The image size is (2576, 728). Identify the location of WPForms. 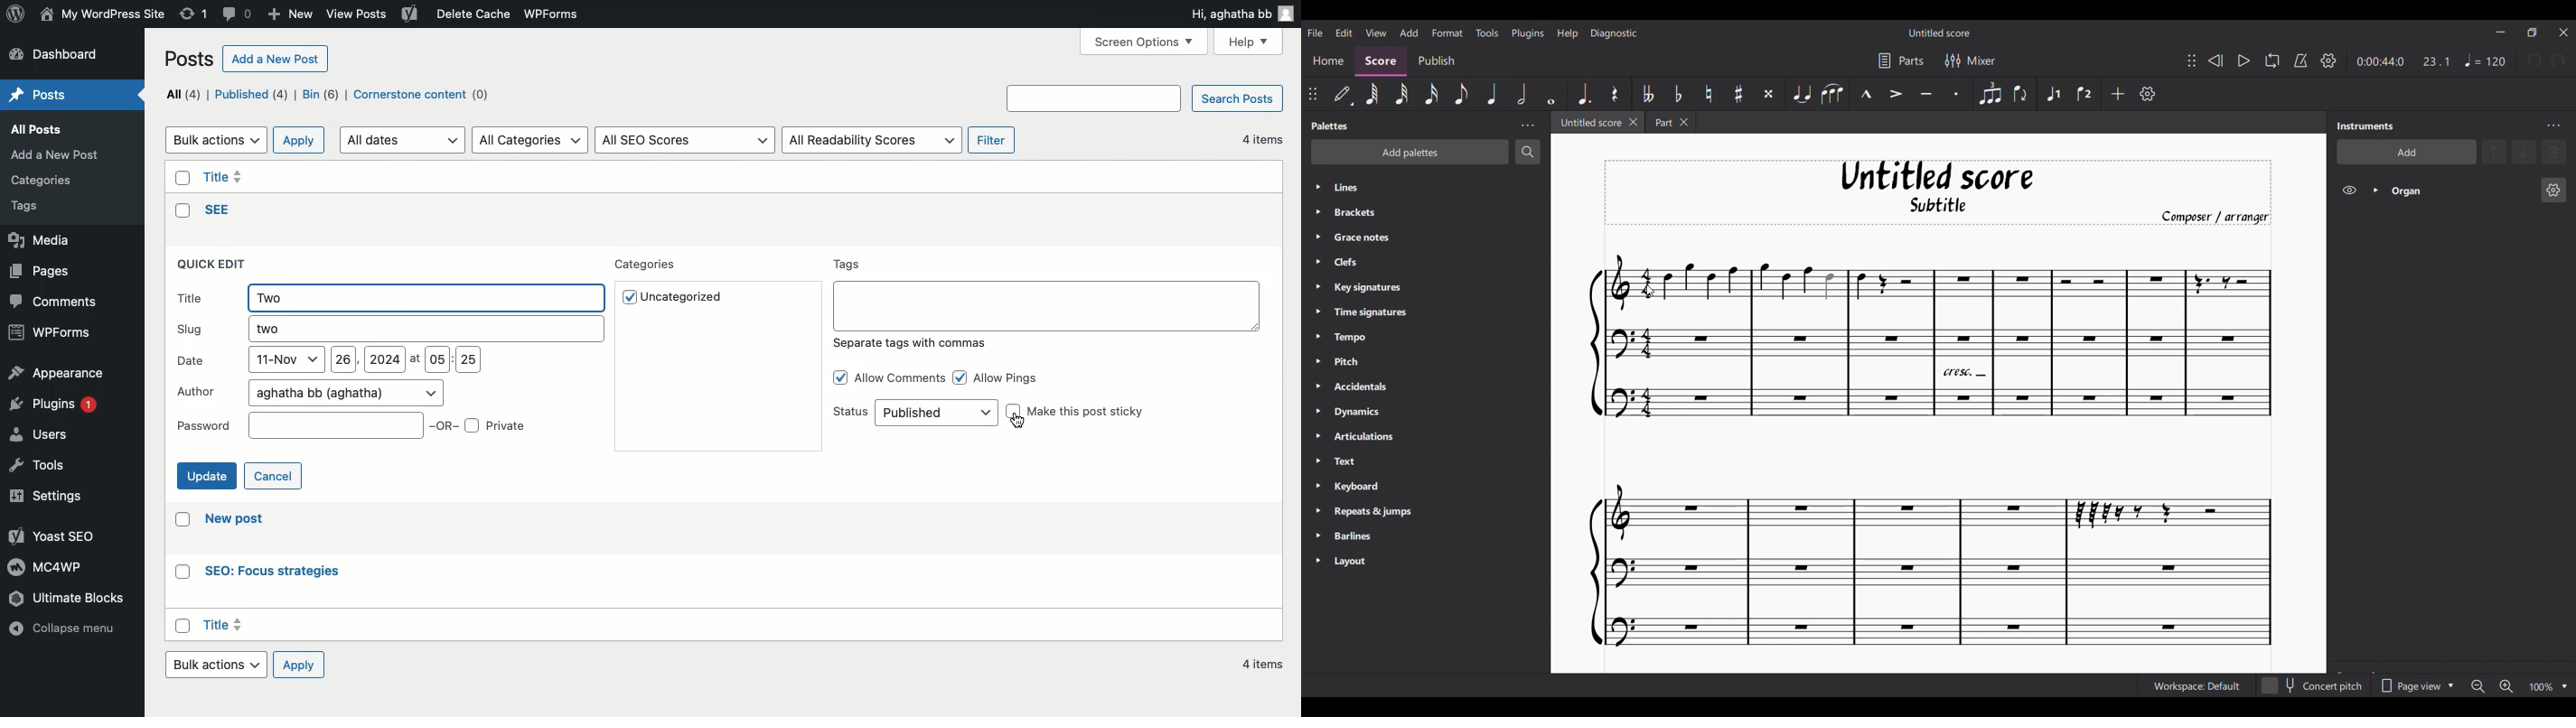
(51, 331).